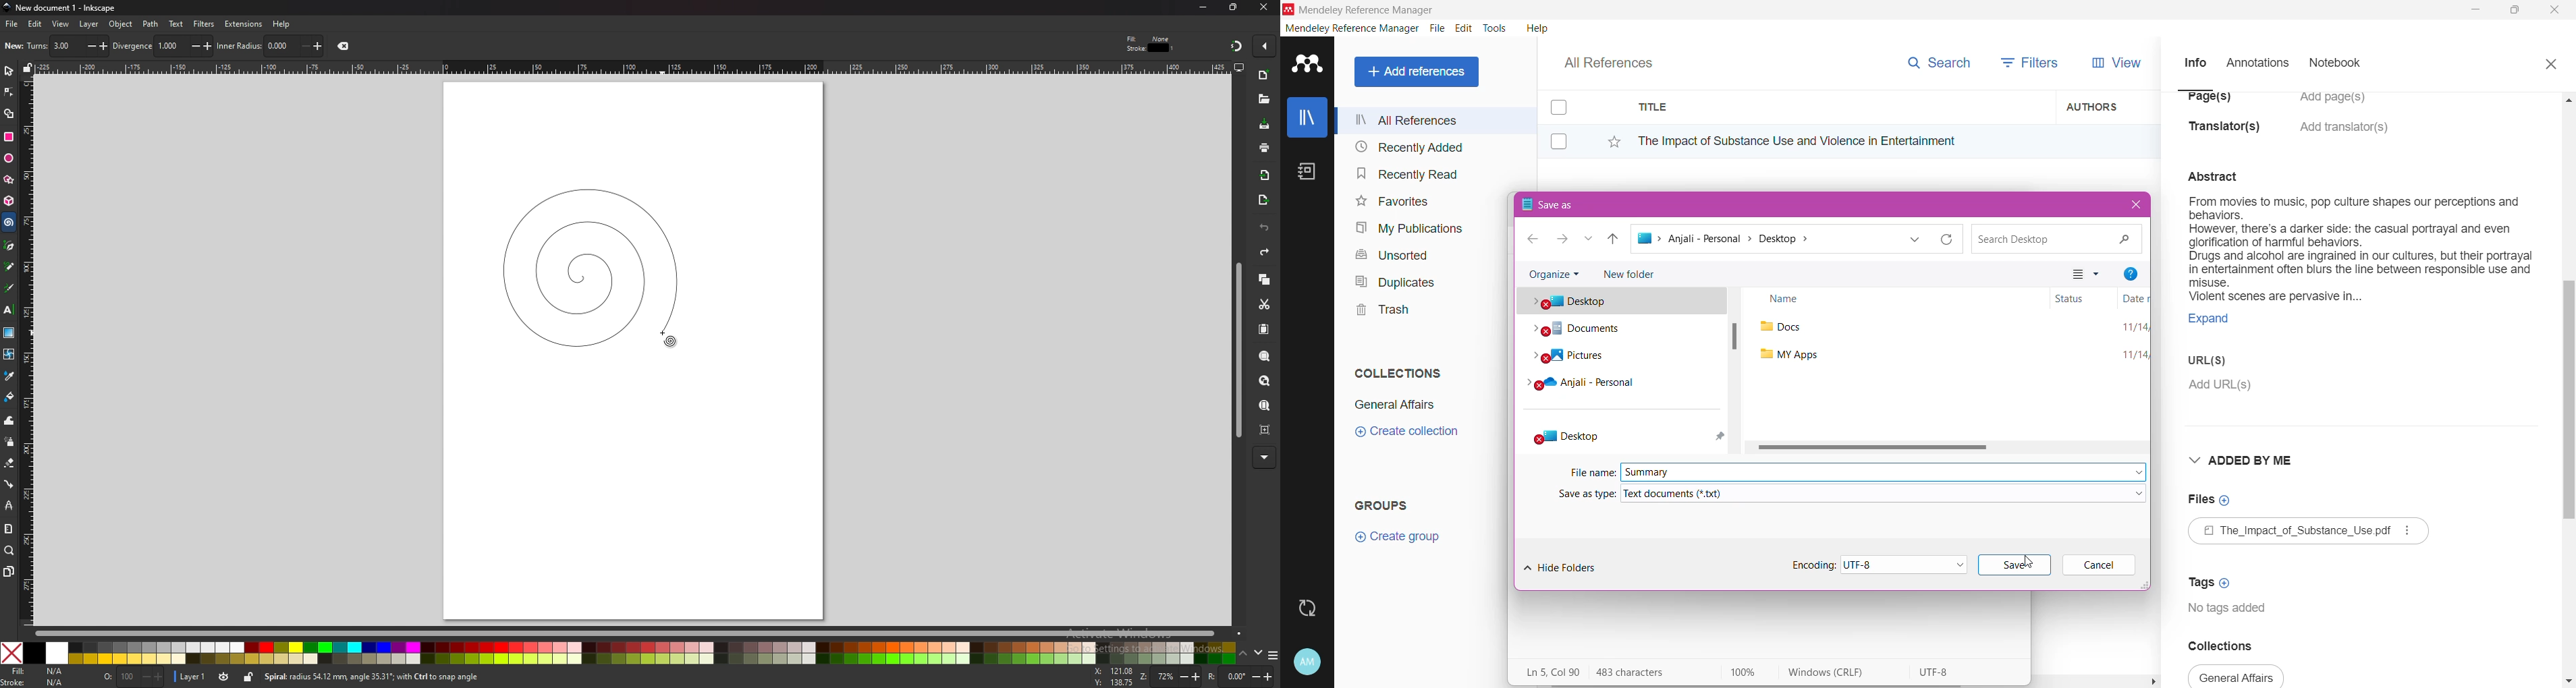  Describe the element at coordinates (1265, 279) in the screenshot. I see `copy` at that location.